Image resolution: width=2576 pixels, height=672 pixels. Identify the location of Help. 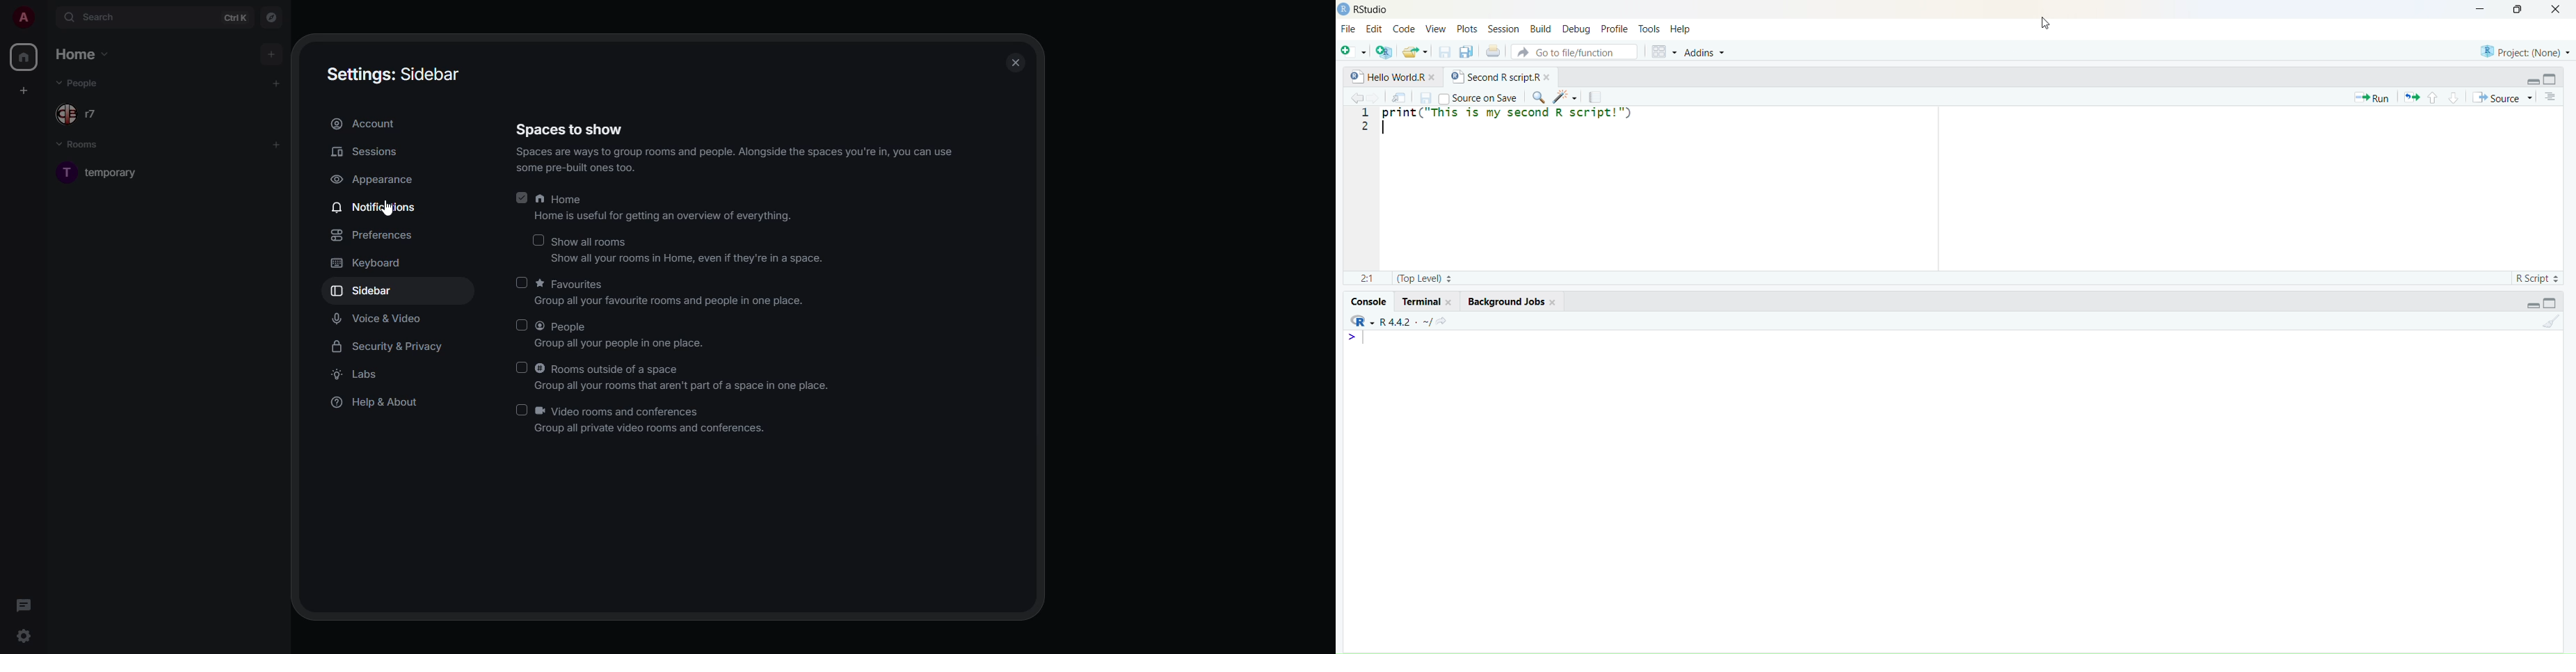
(1680, 30).